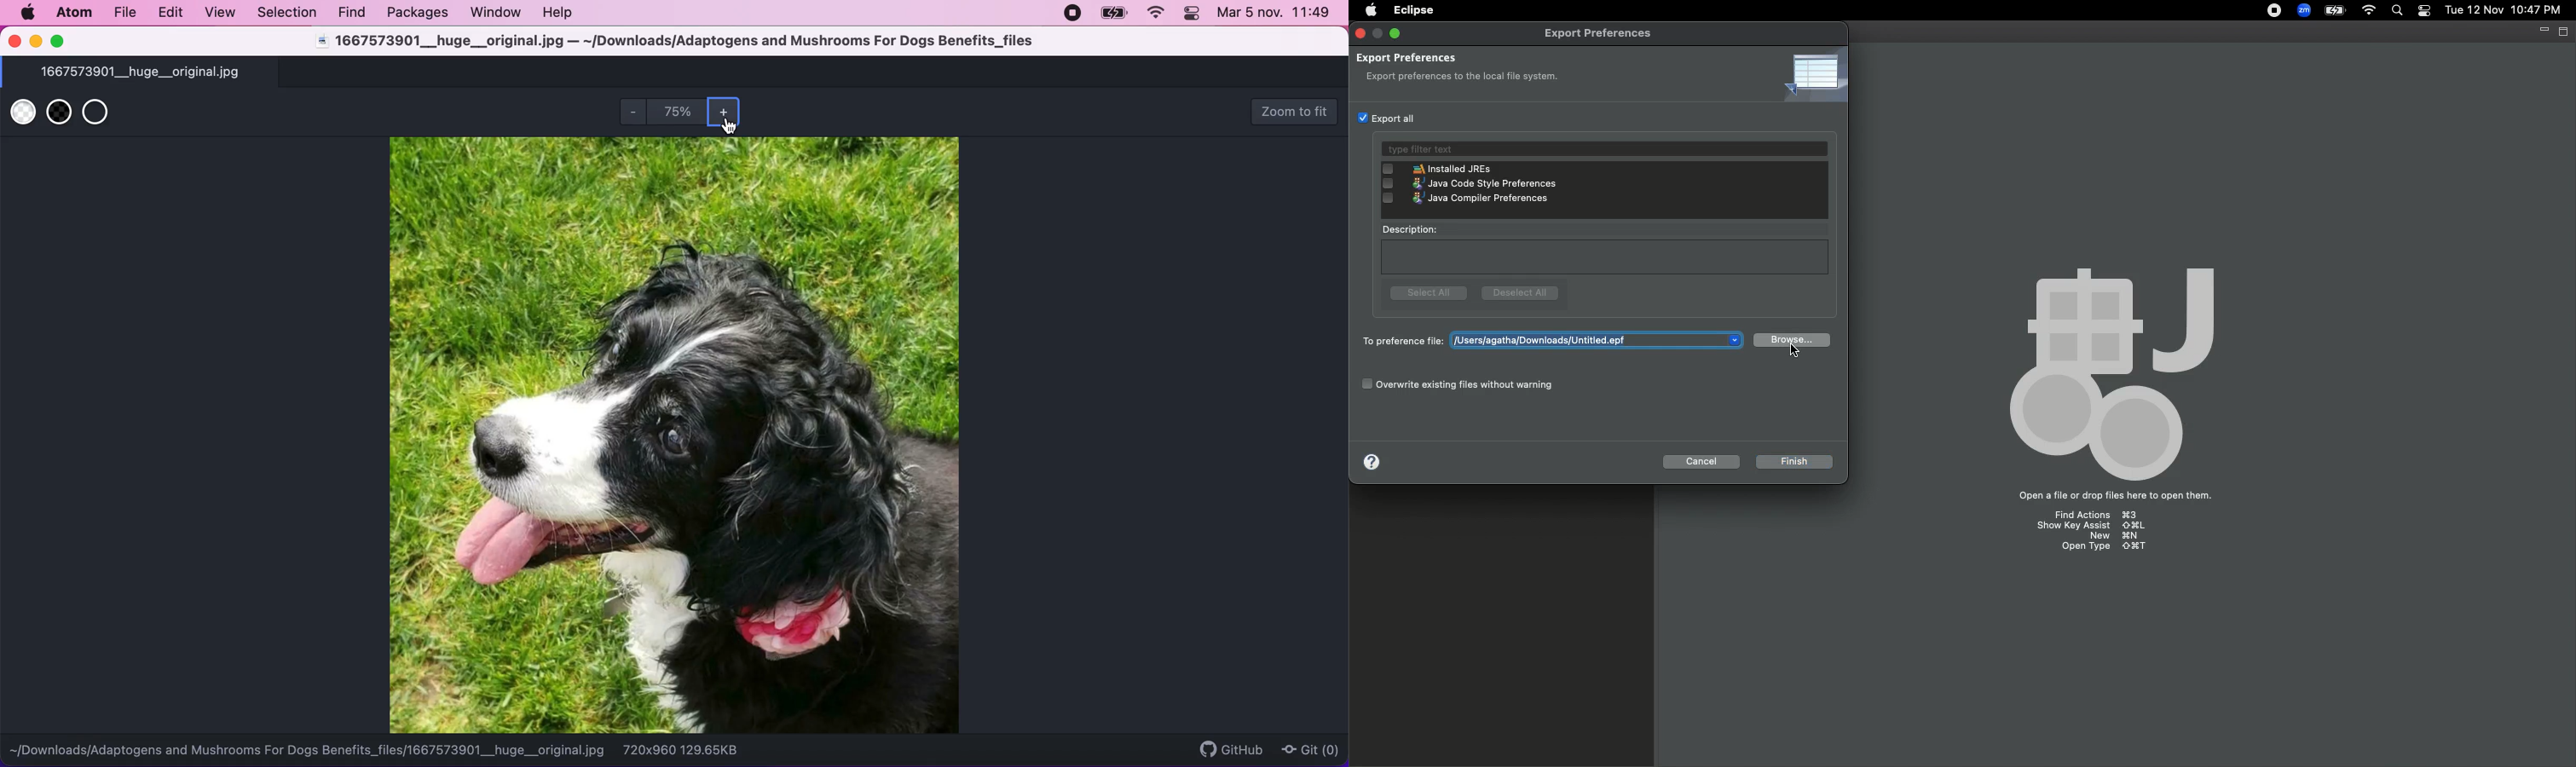 This screenshot has height=784, width=2576. Describe the element at coordinates (355, 13) in the screenshot. I see `find` at that location.